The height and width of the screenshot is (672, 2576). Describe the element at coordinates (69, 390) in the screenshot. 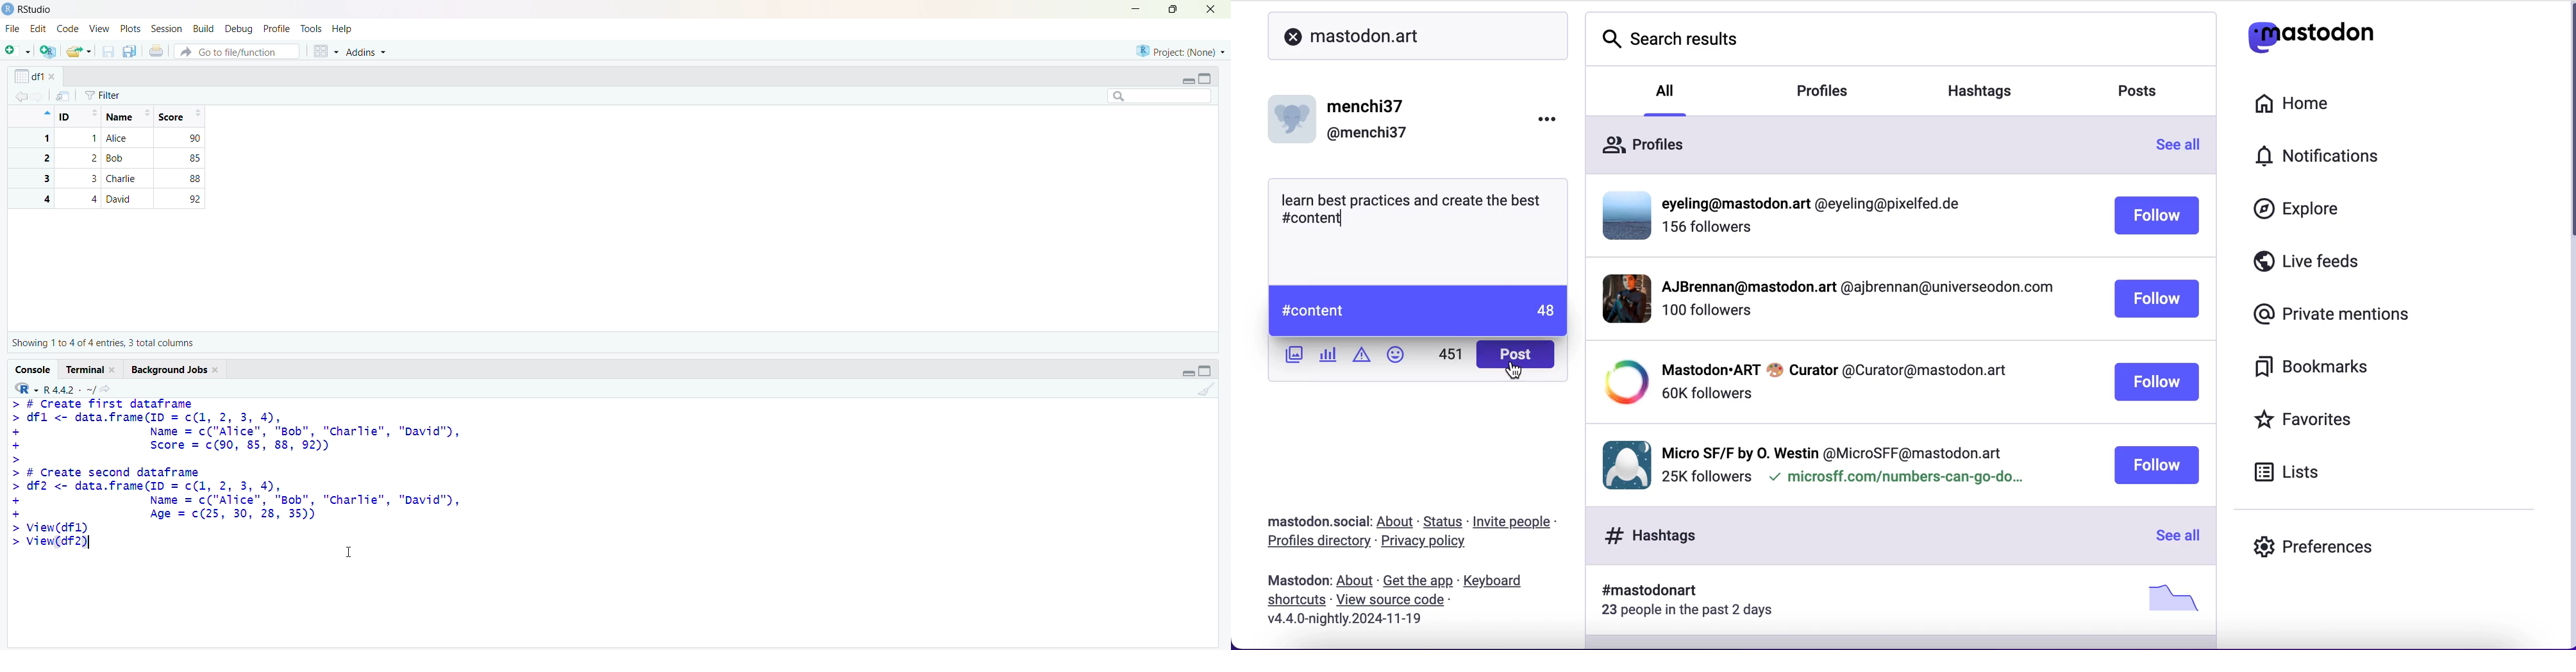

I see `R 4.4.2  ~/` at that location.